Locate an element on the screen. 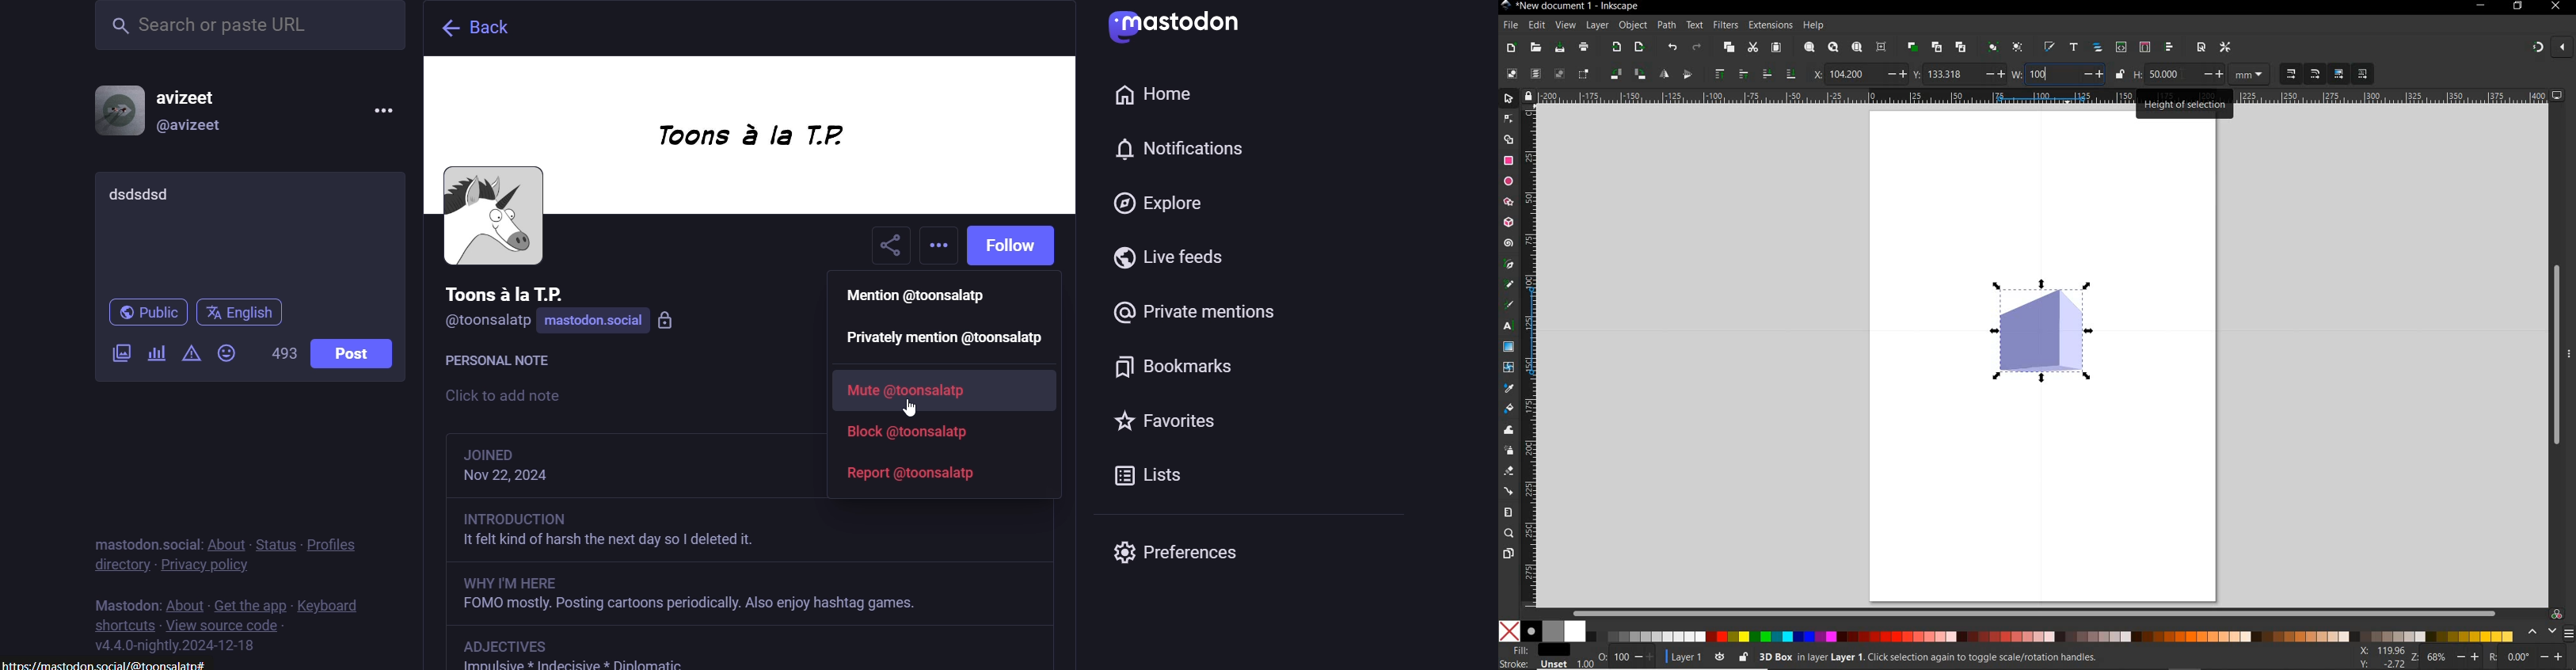  click to add note is located at coordinates (543, 398).